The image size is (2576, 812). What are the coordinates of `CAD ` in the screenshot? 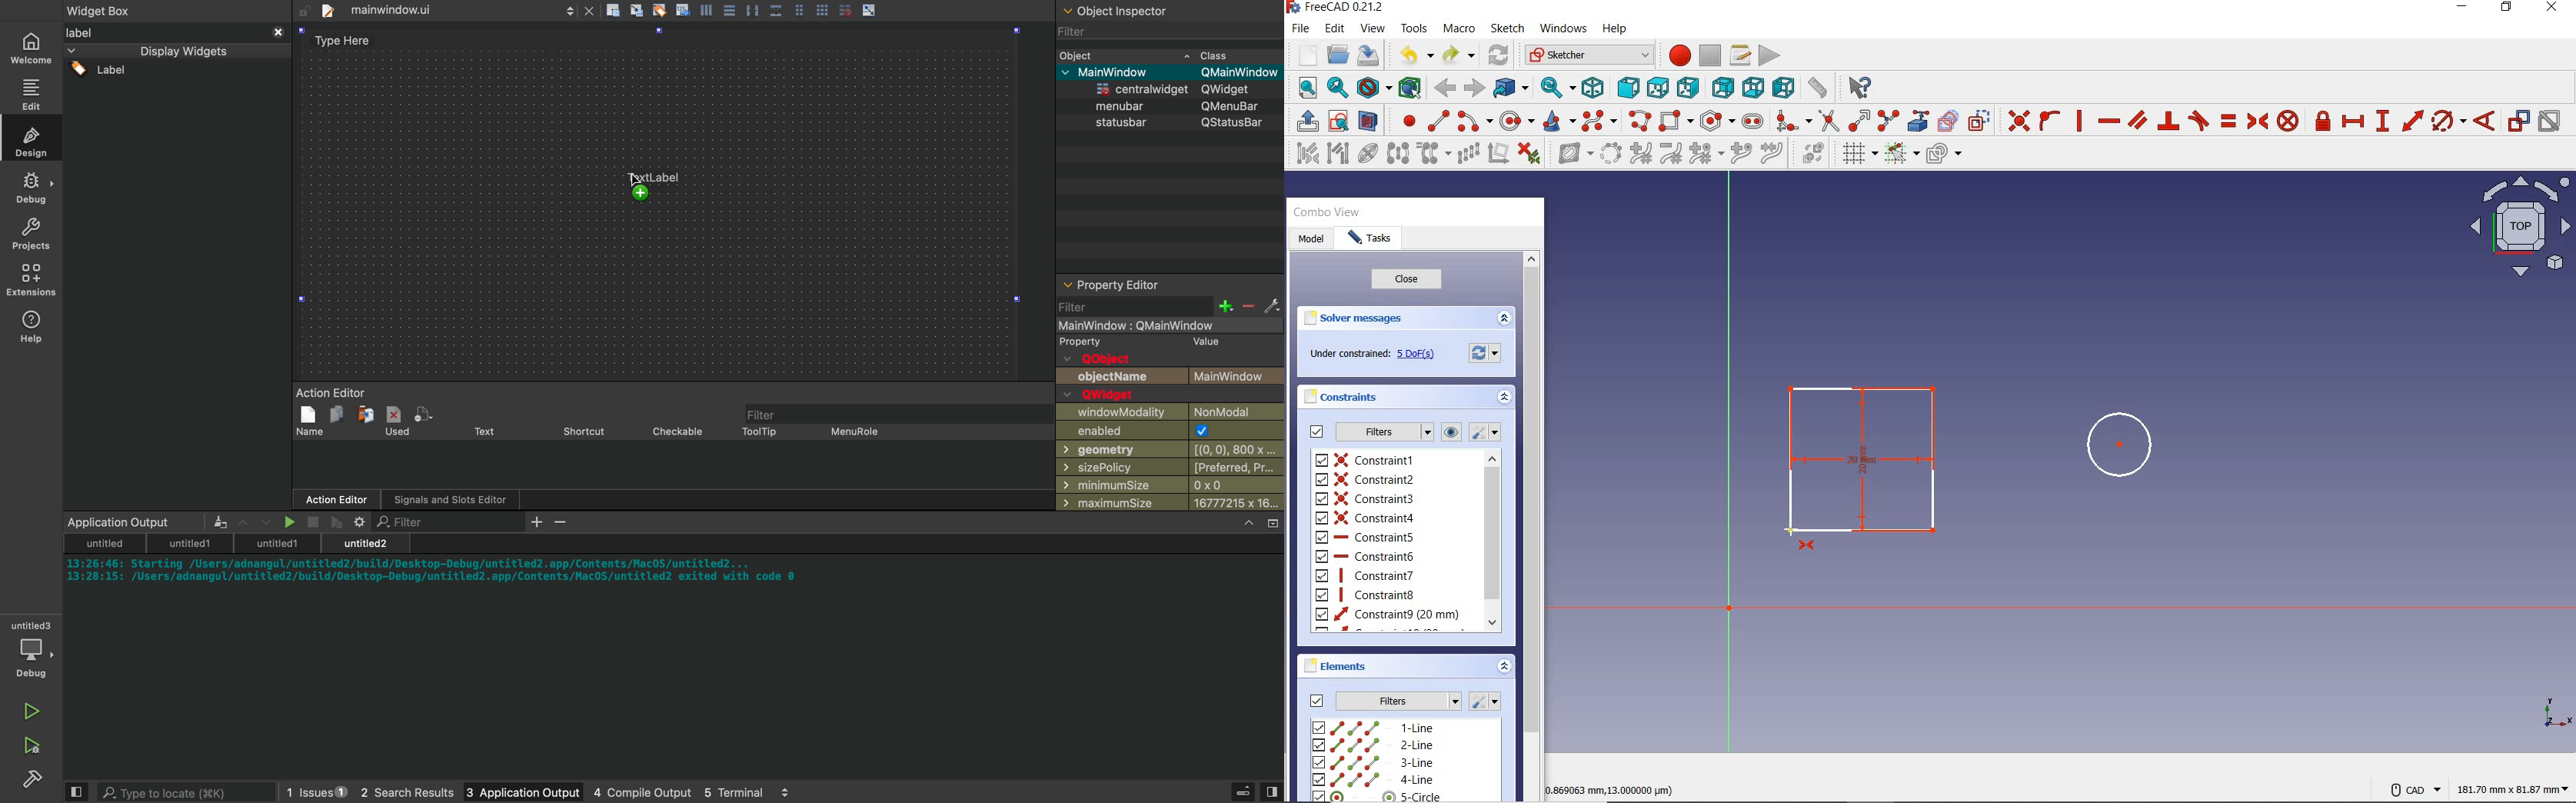 It's located at (2411, 789).